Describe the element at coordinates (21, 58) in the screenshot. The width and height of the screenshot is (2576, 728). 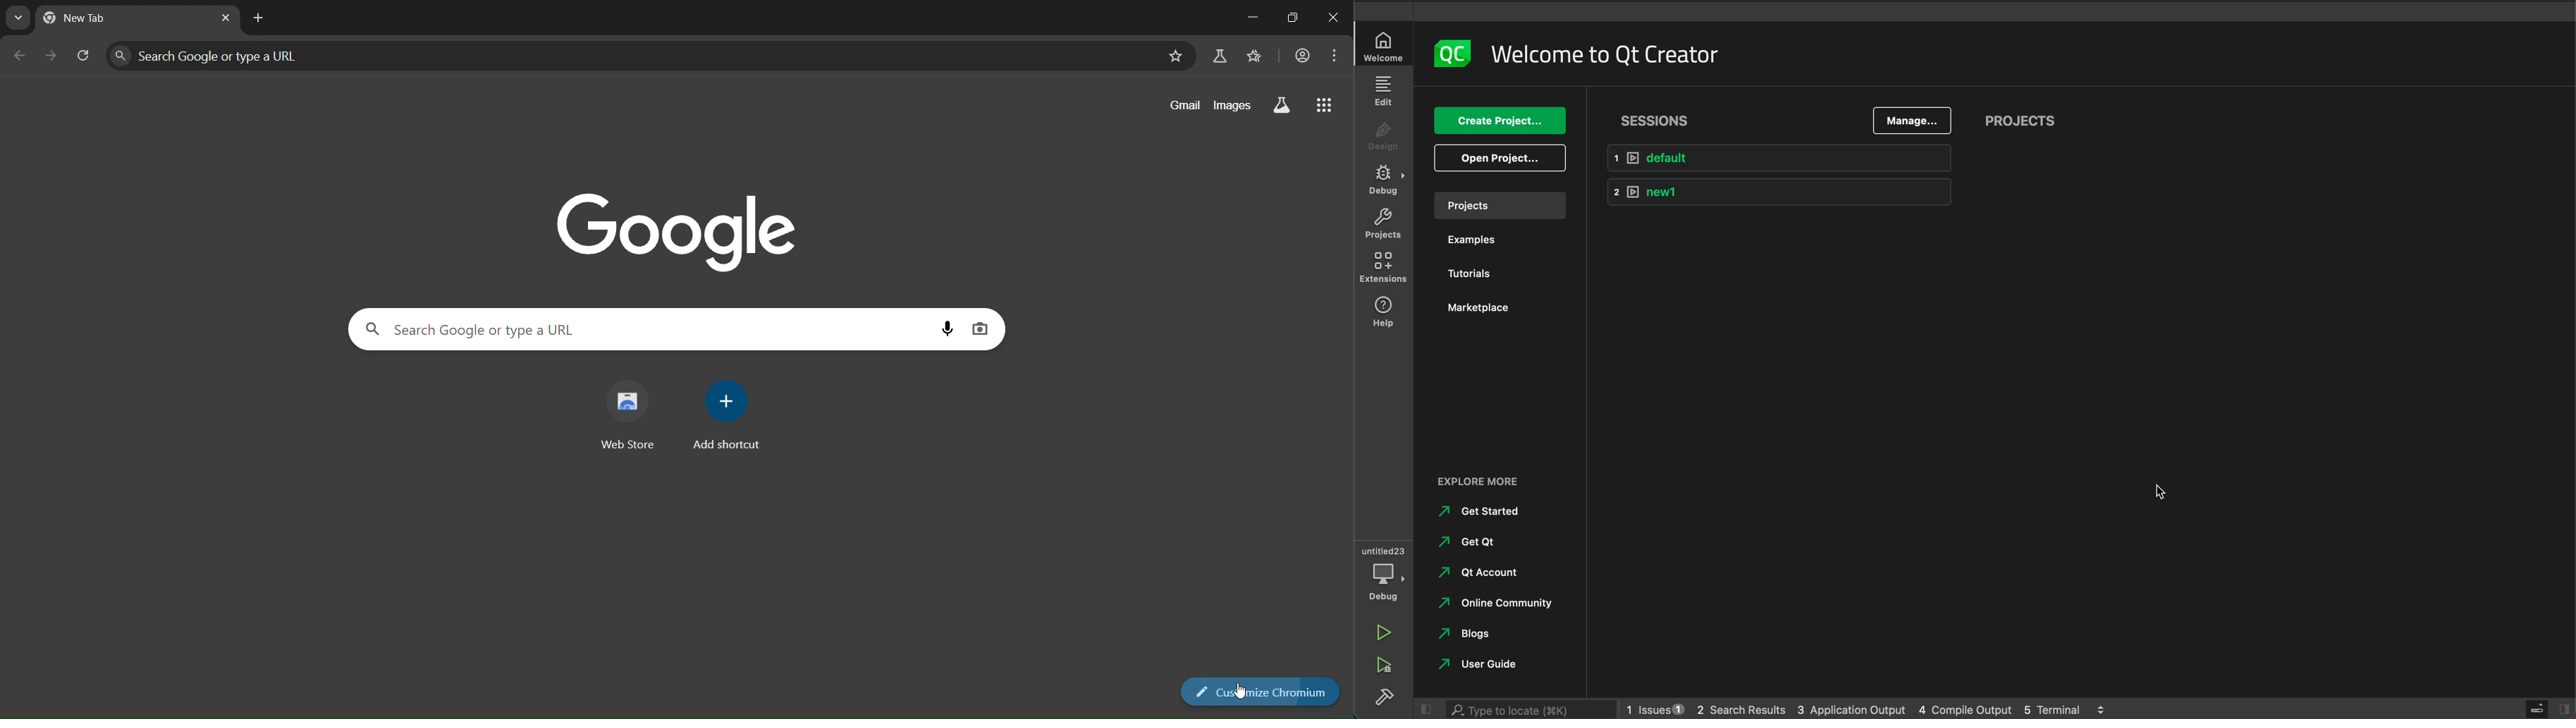
I see `go back one page` at that location.